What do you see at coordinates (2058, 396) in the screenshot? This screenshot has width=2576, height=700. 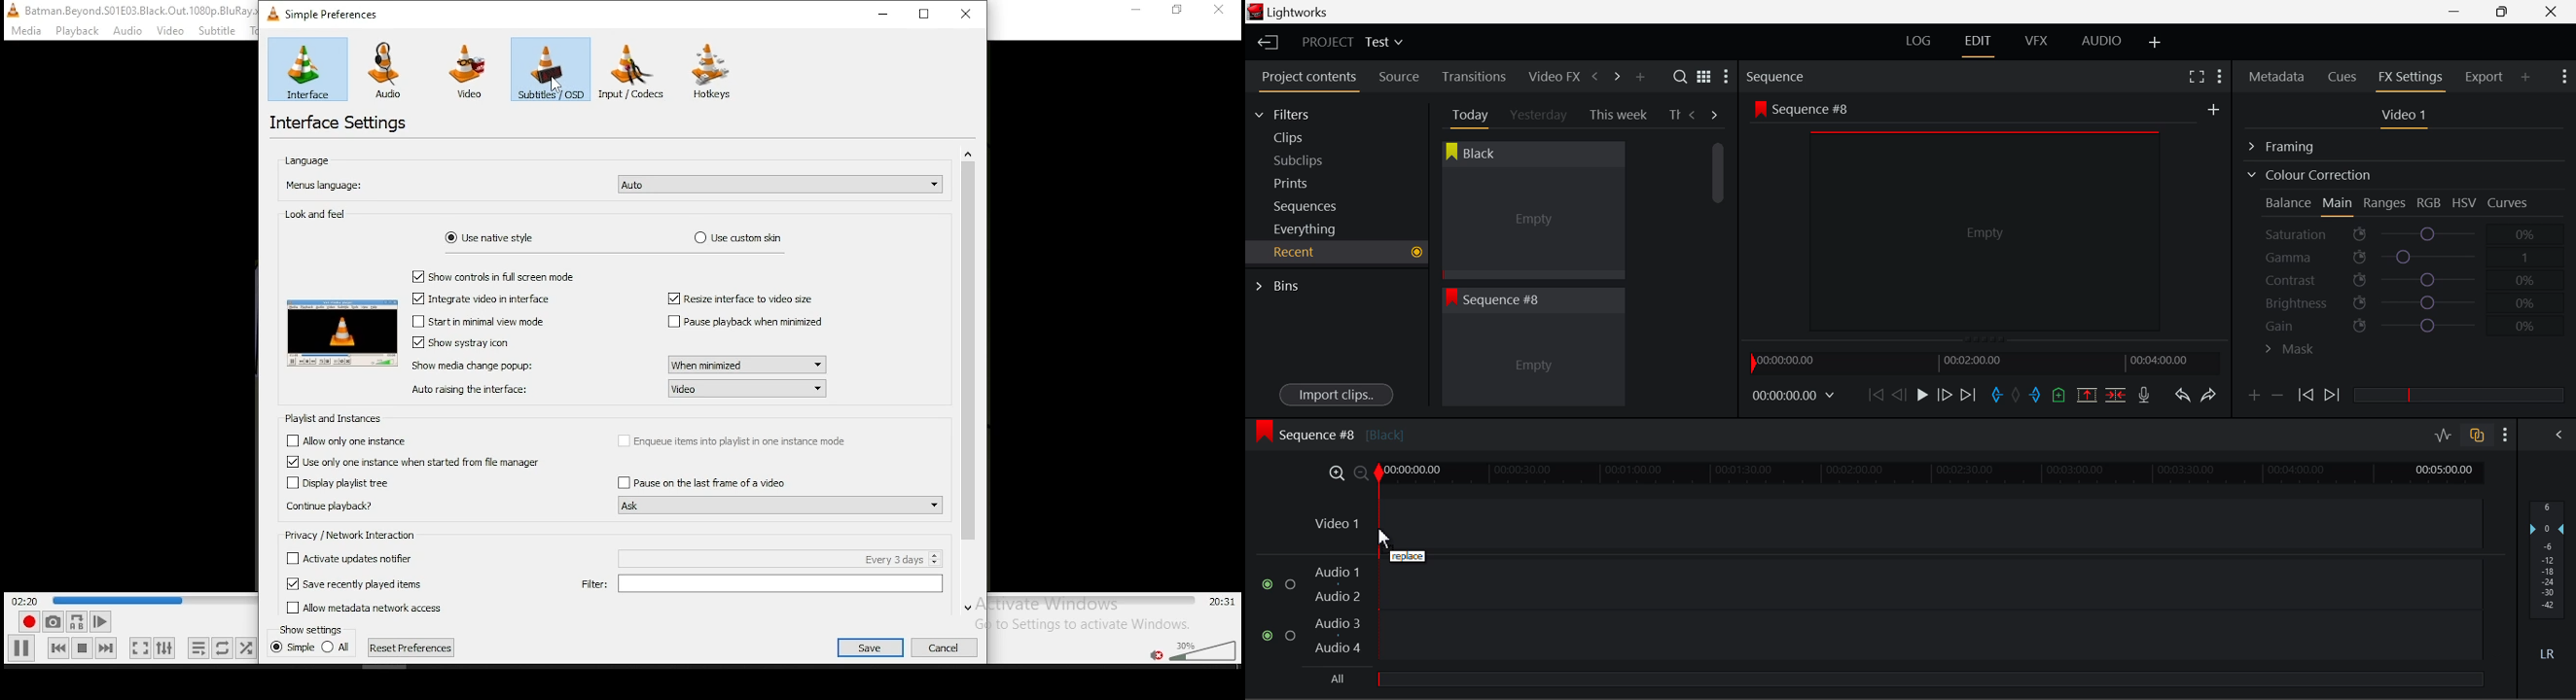 I see `Mark Cue` at bounding box center [2058, 396].